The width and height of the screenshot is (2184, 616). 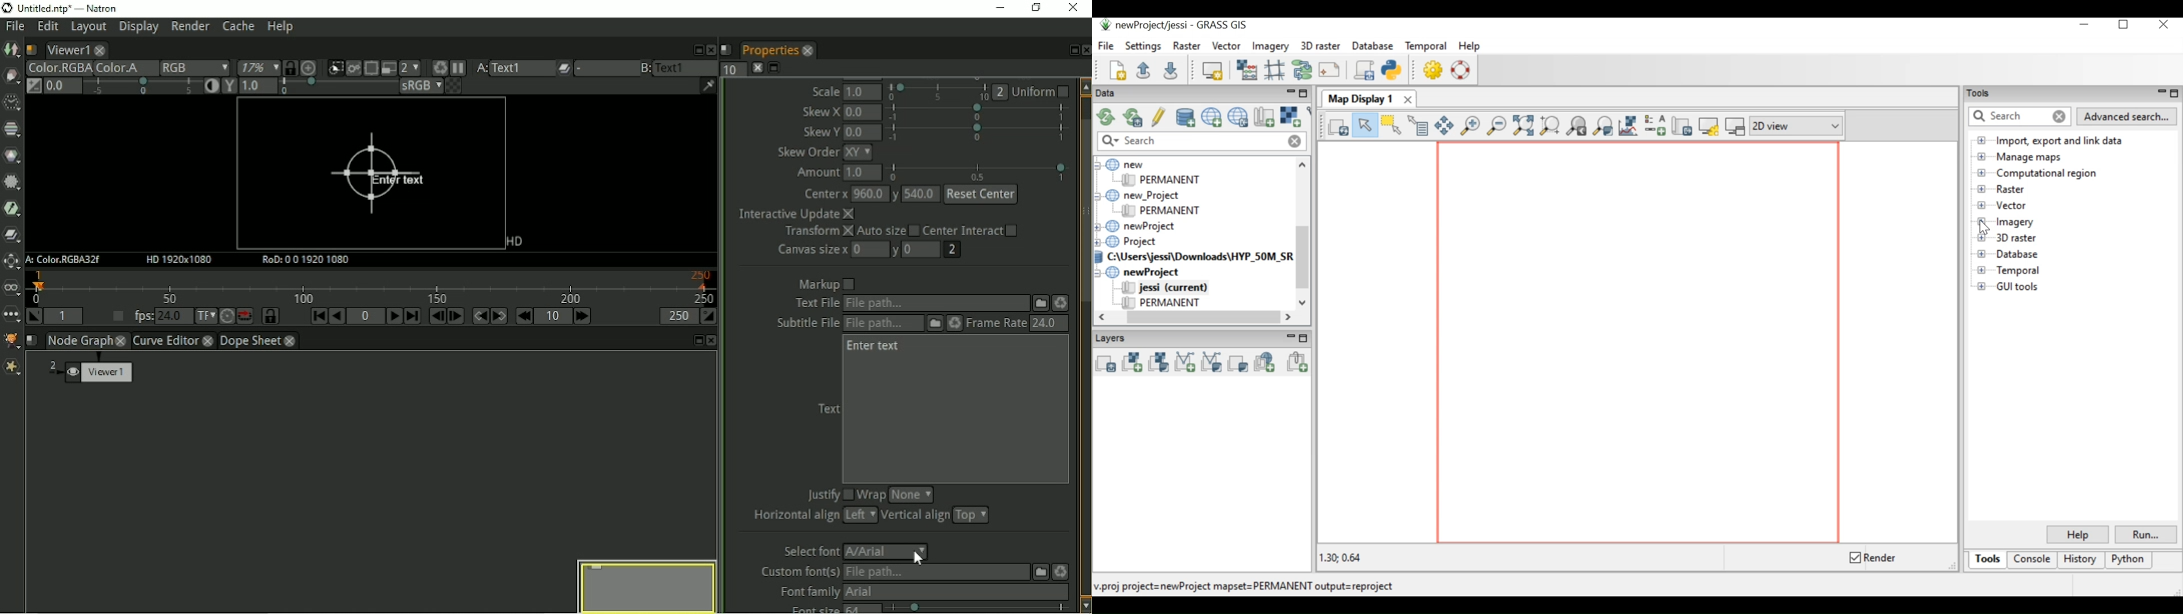 What do you see at coordinates (726, 49) in the screenshot?
I see `Script name` at bounding box center [726, 49].